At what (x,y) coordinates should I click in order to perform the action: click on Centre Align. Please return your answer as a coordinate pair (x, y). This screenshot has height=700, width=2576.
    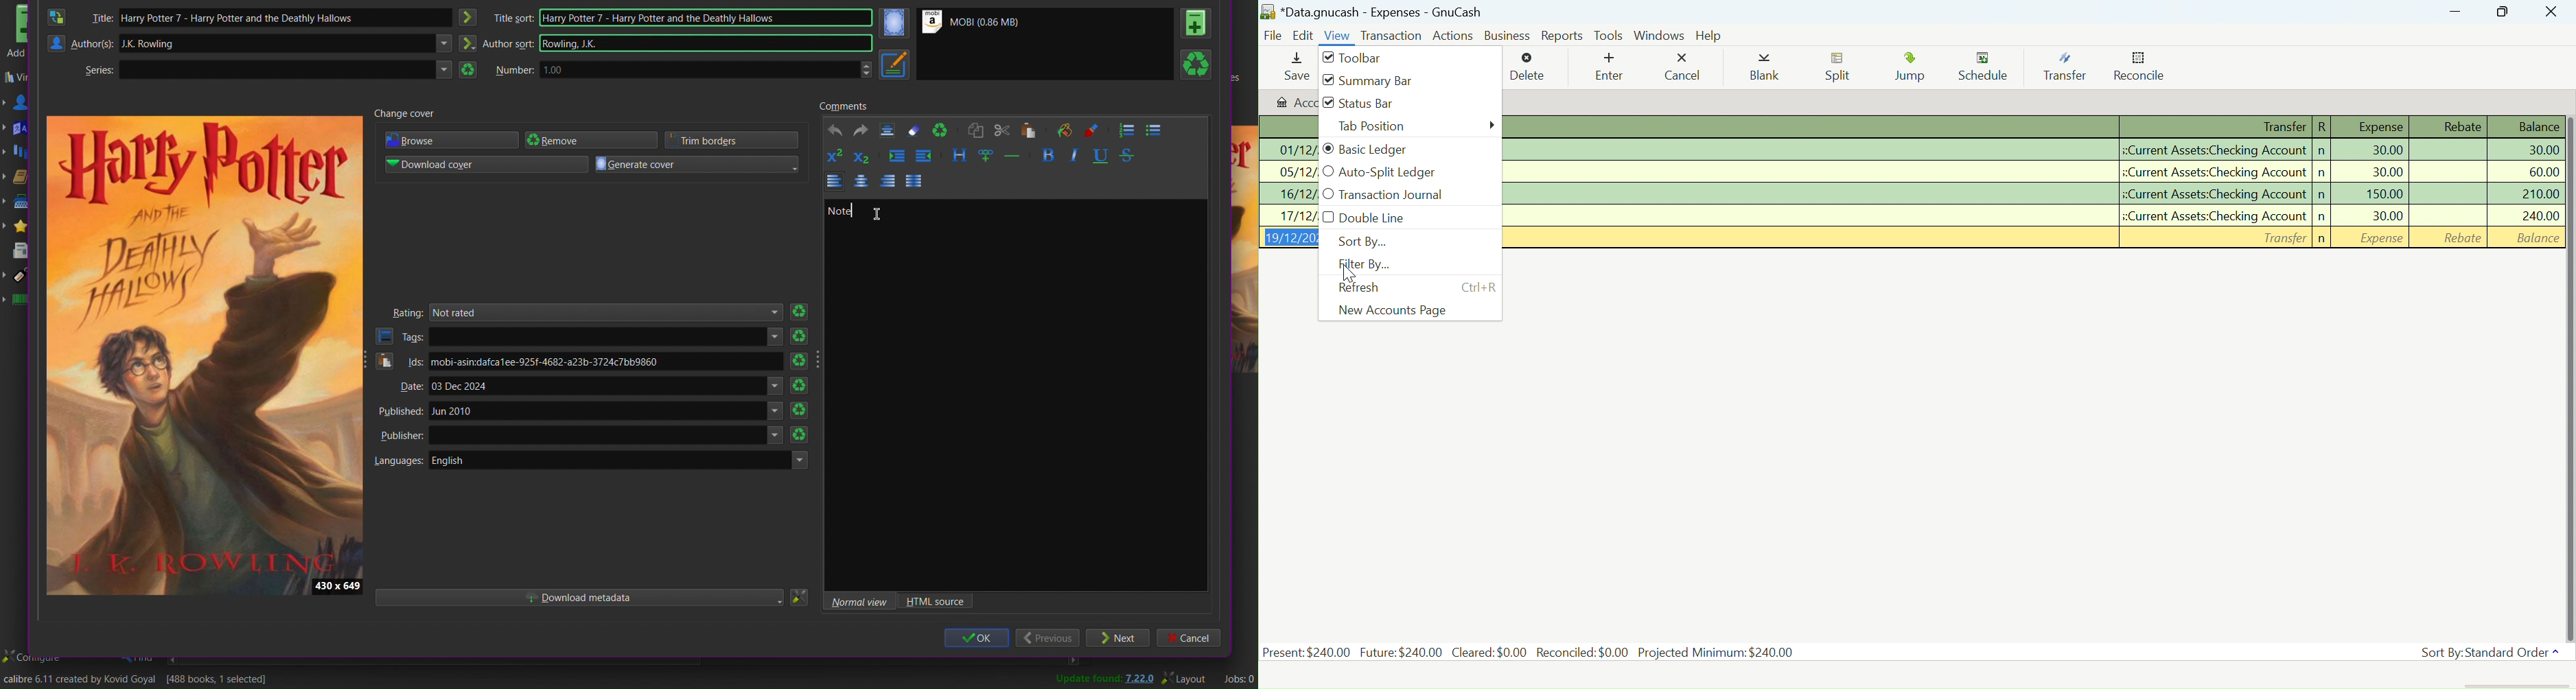
    Looking at the image, I should click on (860, 182).